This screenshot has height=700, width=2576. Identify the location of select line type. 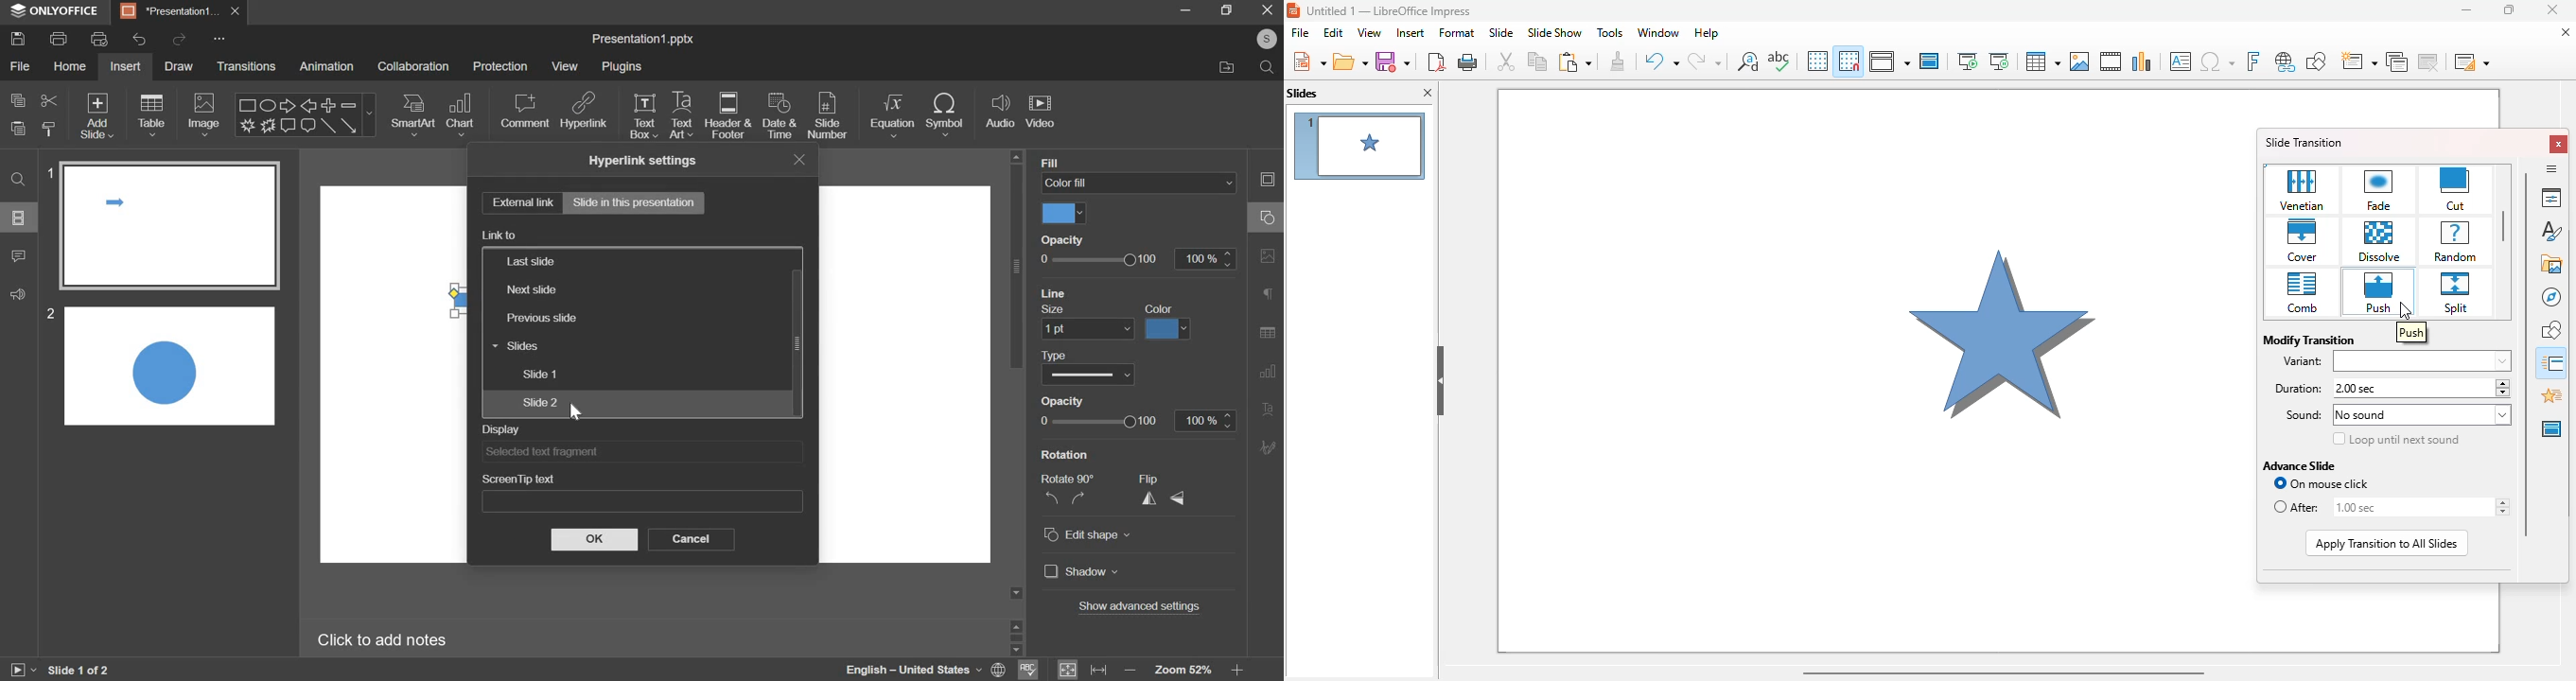
(1091, 376).